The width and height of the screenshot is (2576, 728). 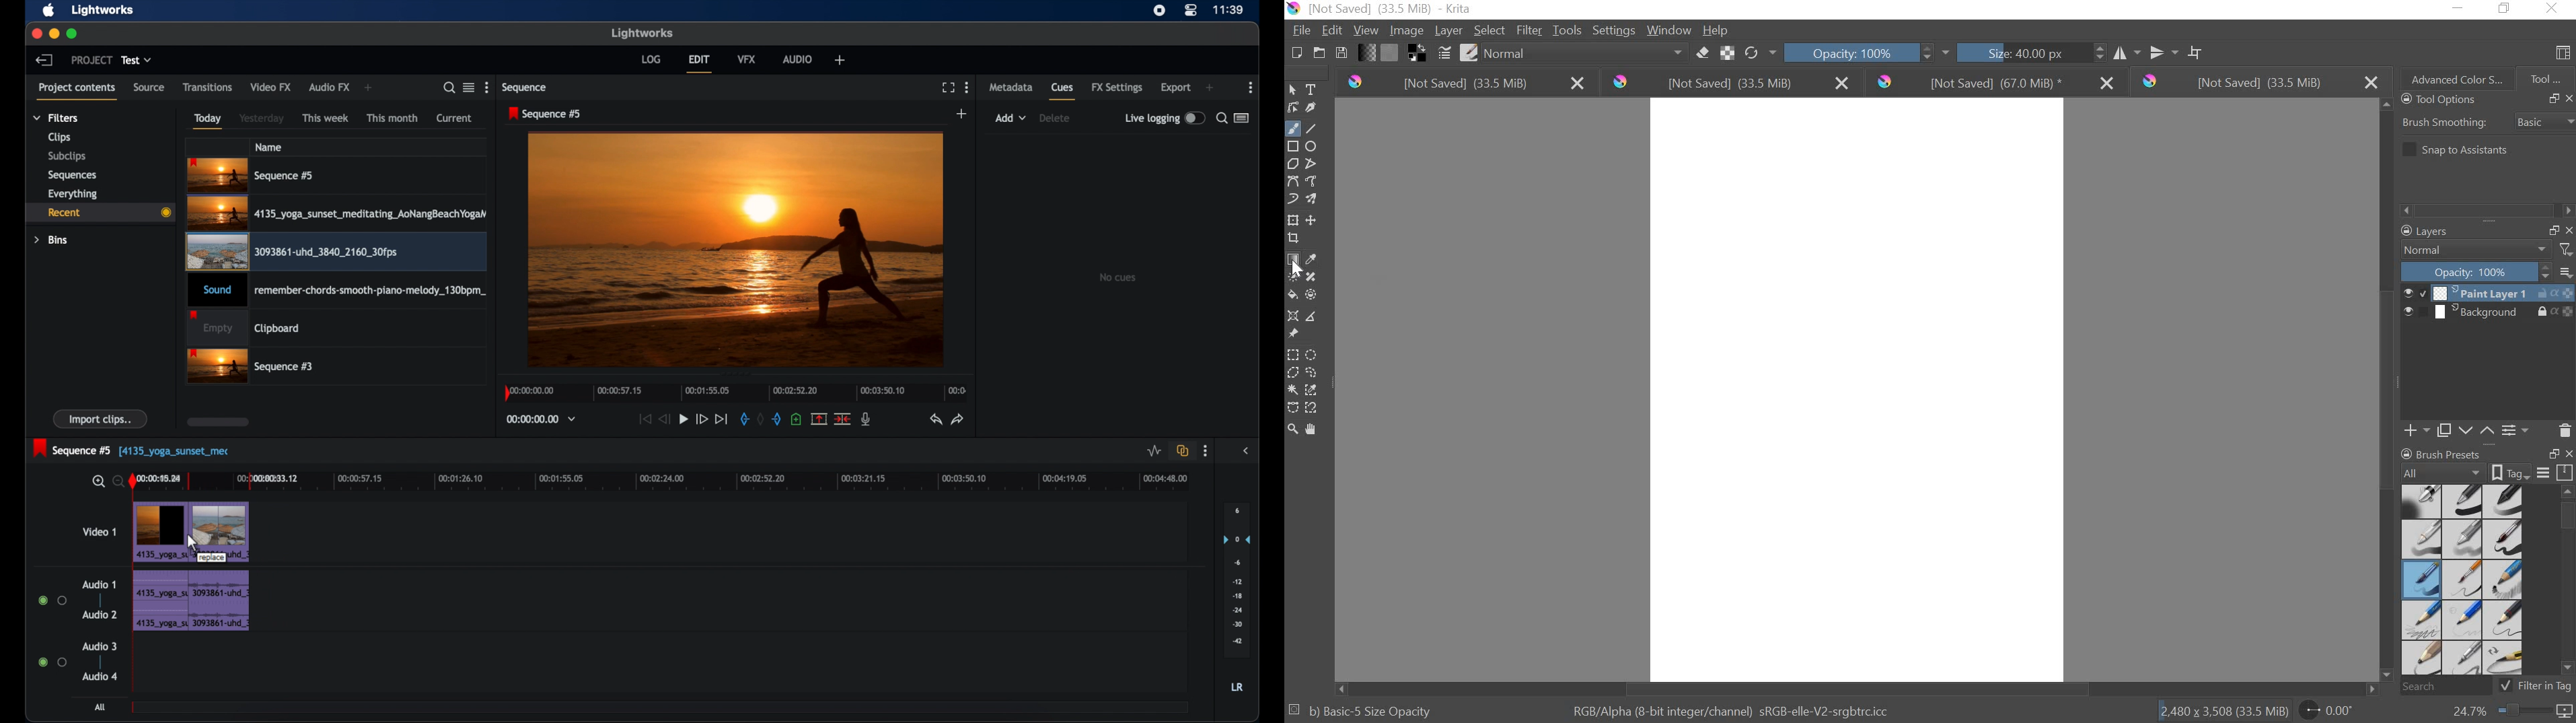 What do you see at coordinates (1315, 275) in the screenshot?
I see `smart patch tool` at bounding box center [1315, 275].